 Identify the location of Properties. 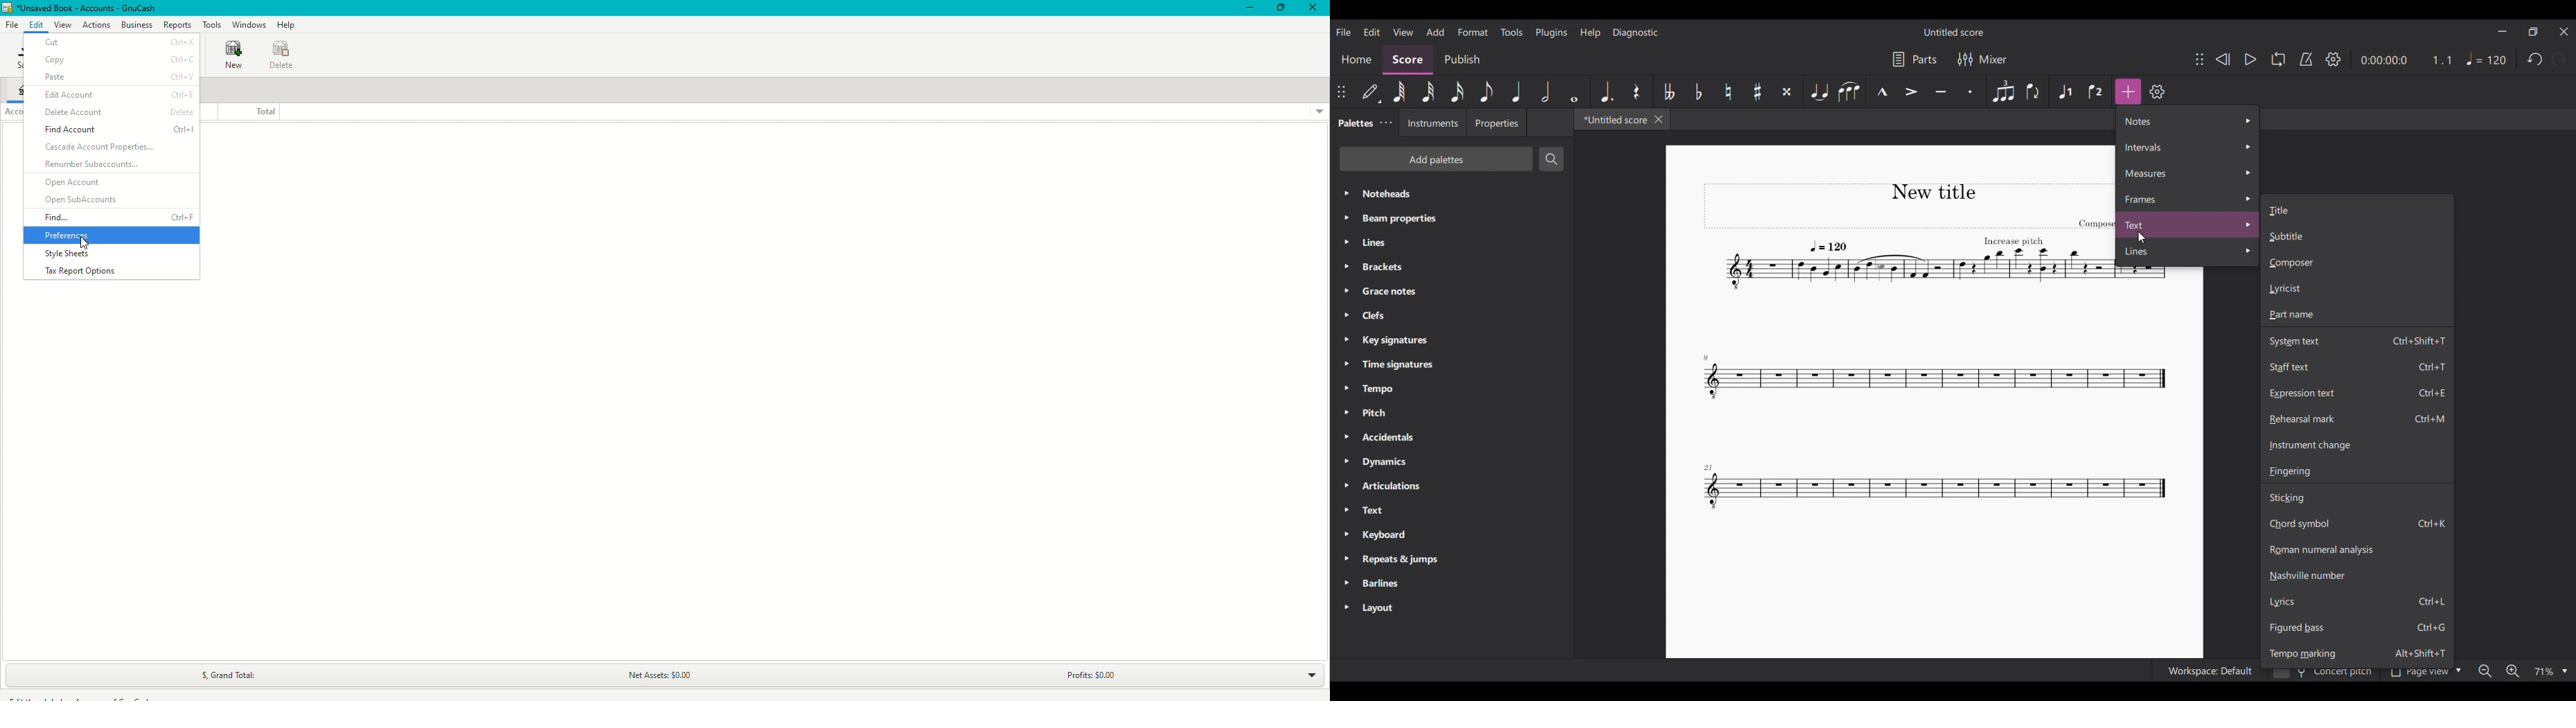
(1496, 123).